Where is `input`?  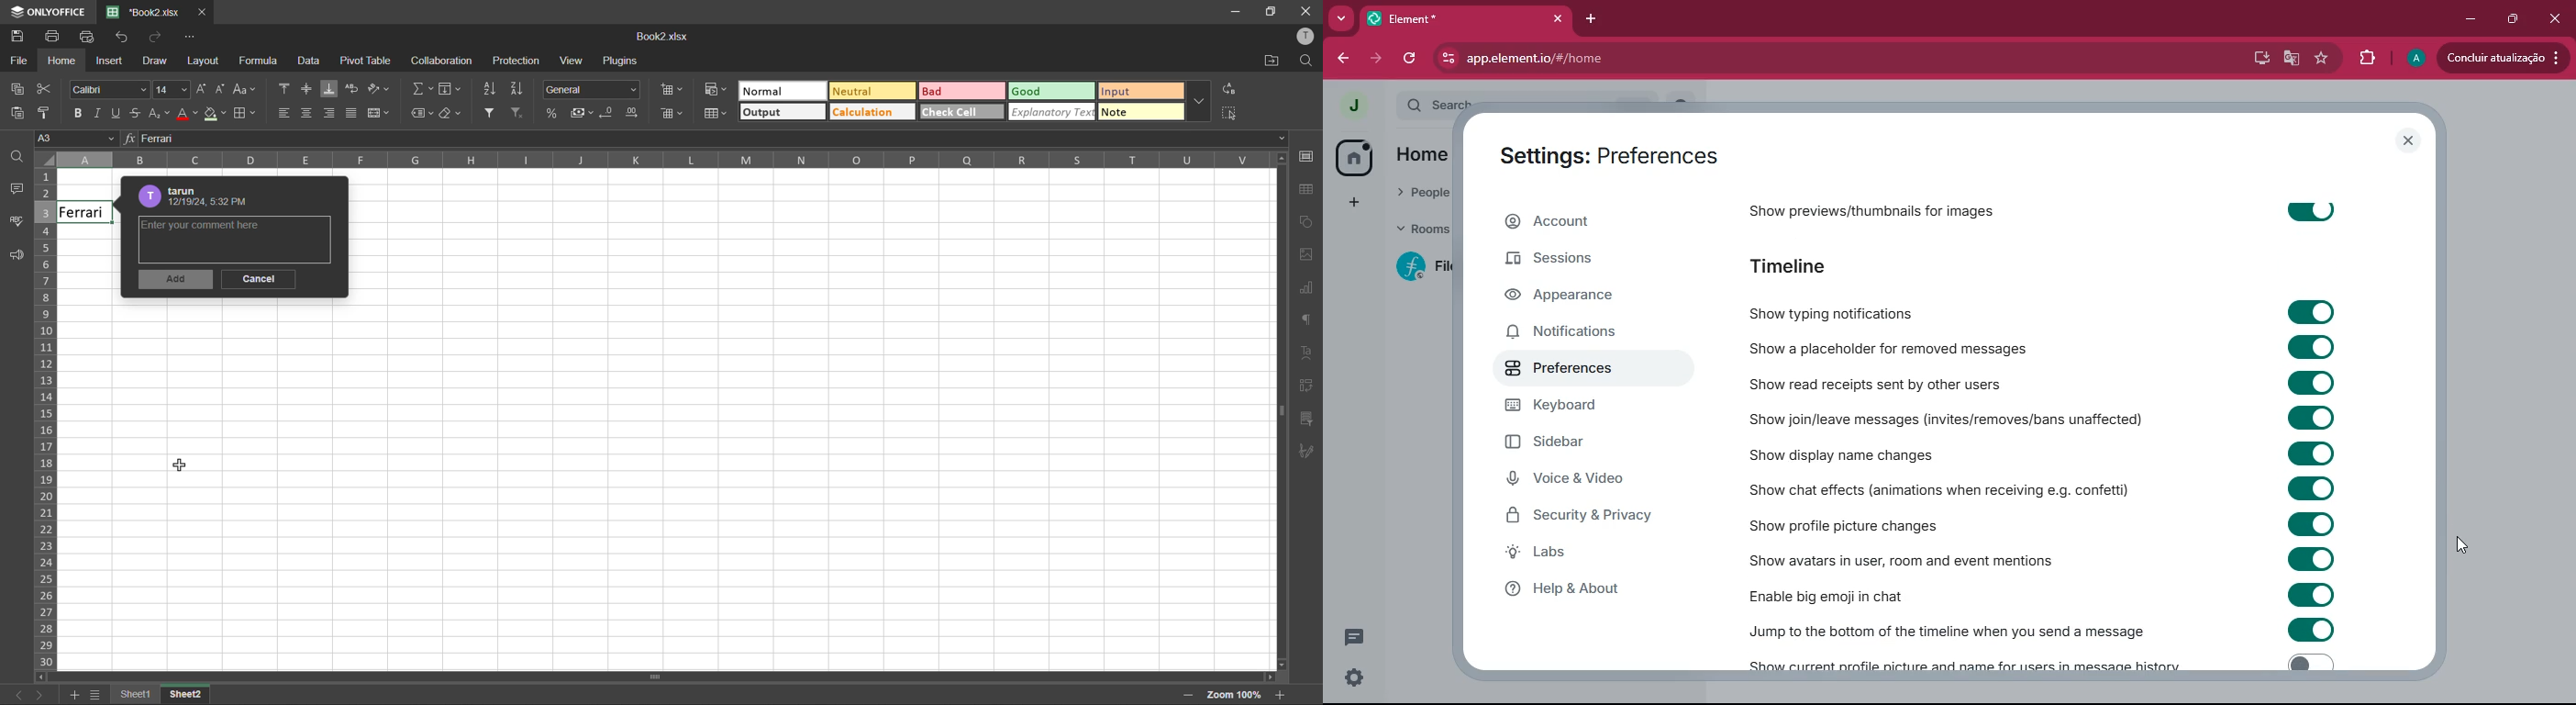
input is located at coordinates (1144, 91).